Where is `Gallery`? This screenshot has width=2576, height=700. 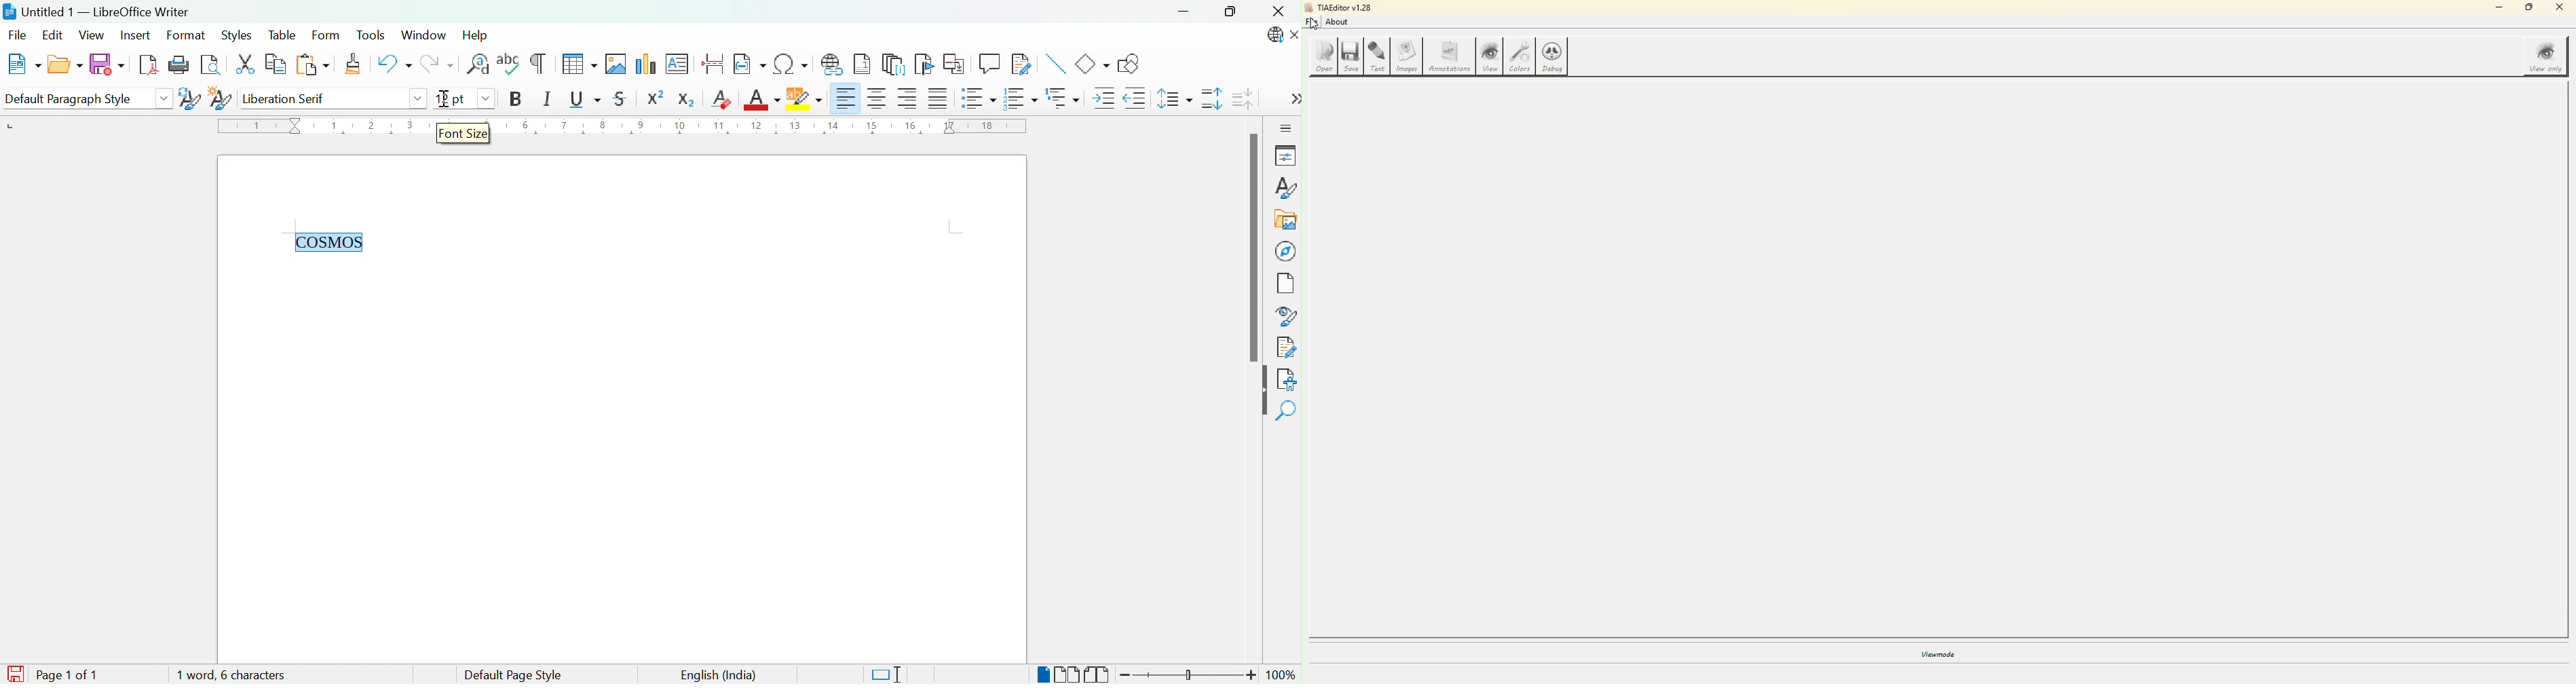
Gallery is located at coordinates (1285, 221).